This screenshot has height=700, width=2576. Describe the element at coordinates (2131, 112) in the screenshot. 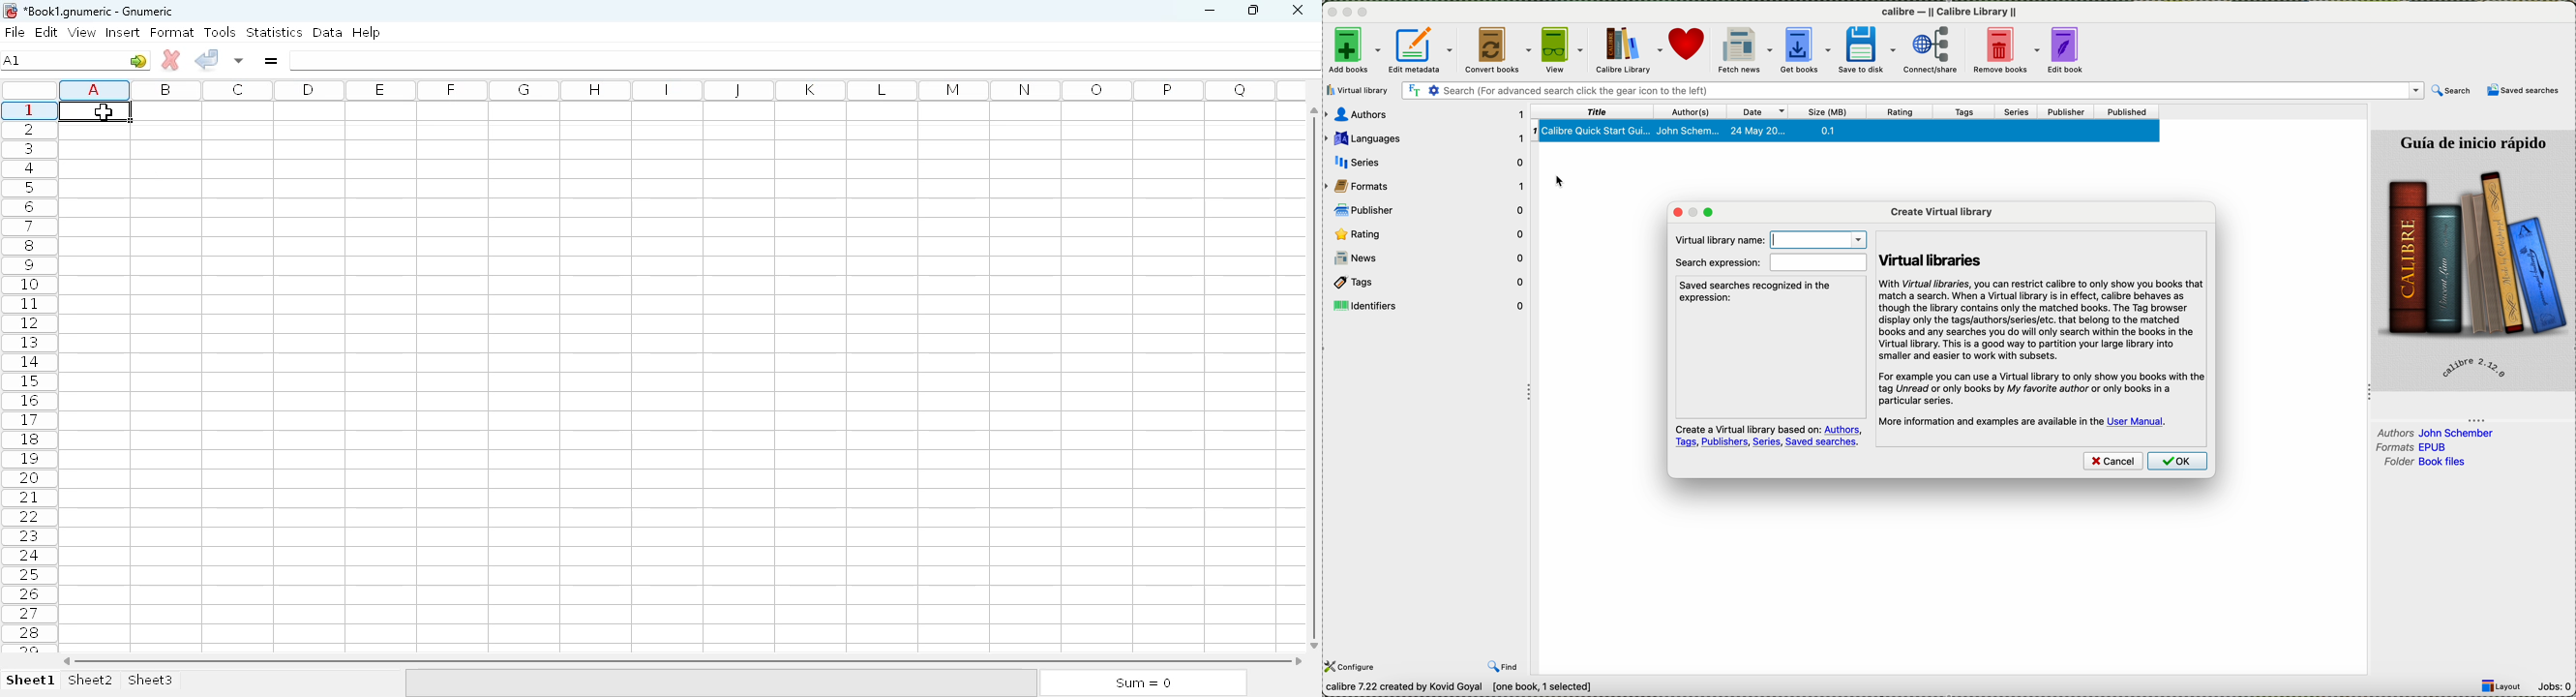

I see `published` at that location.